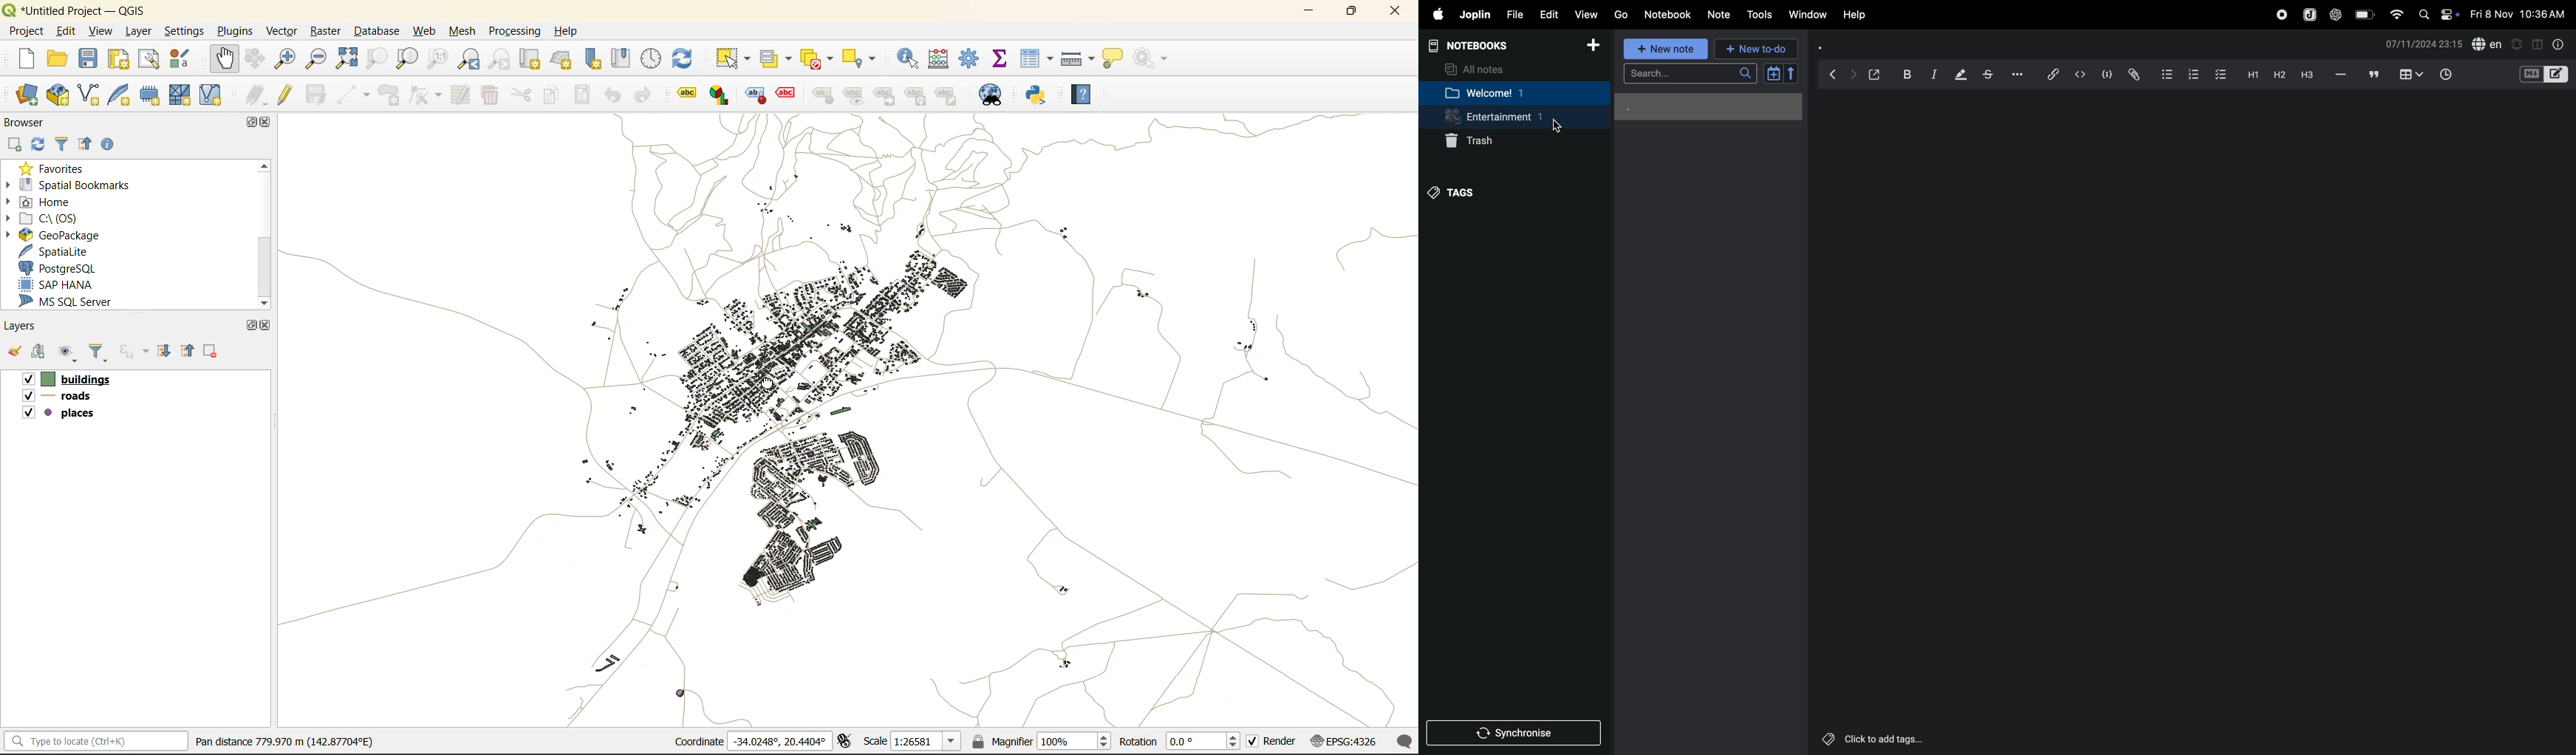  I want to click on numbered list, so click(2190, 75).